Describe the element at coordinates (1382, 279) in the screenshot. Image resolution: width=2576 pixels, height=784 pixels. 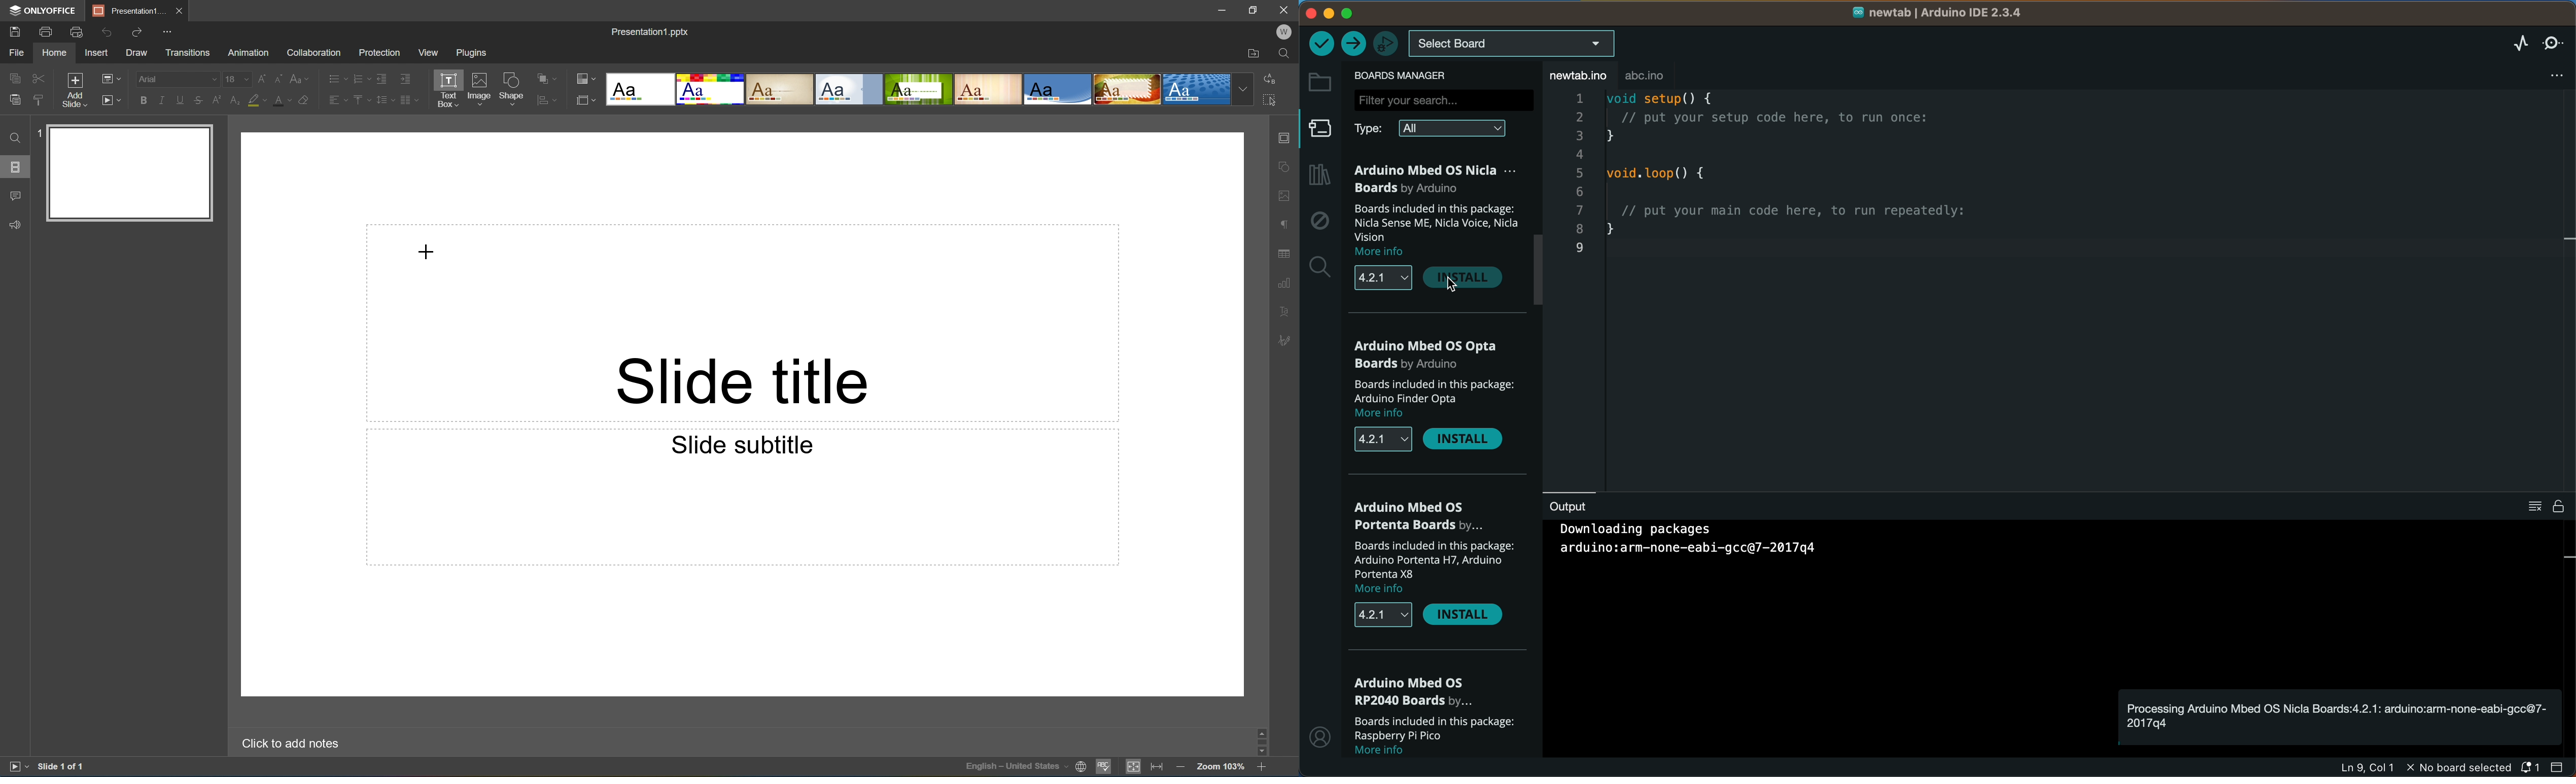
I see `versions` at that location.